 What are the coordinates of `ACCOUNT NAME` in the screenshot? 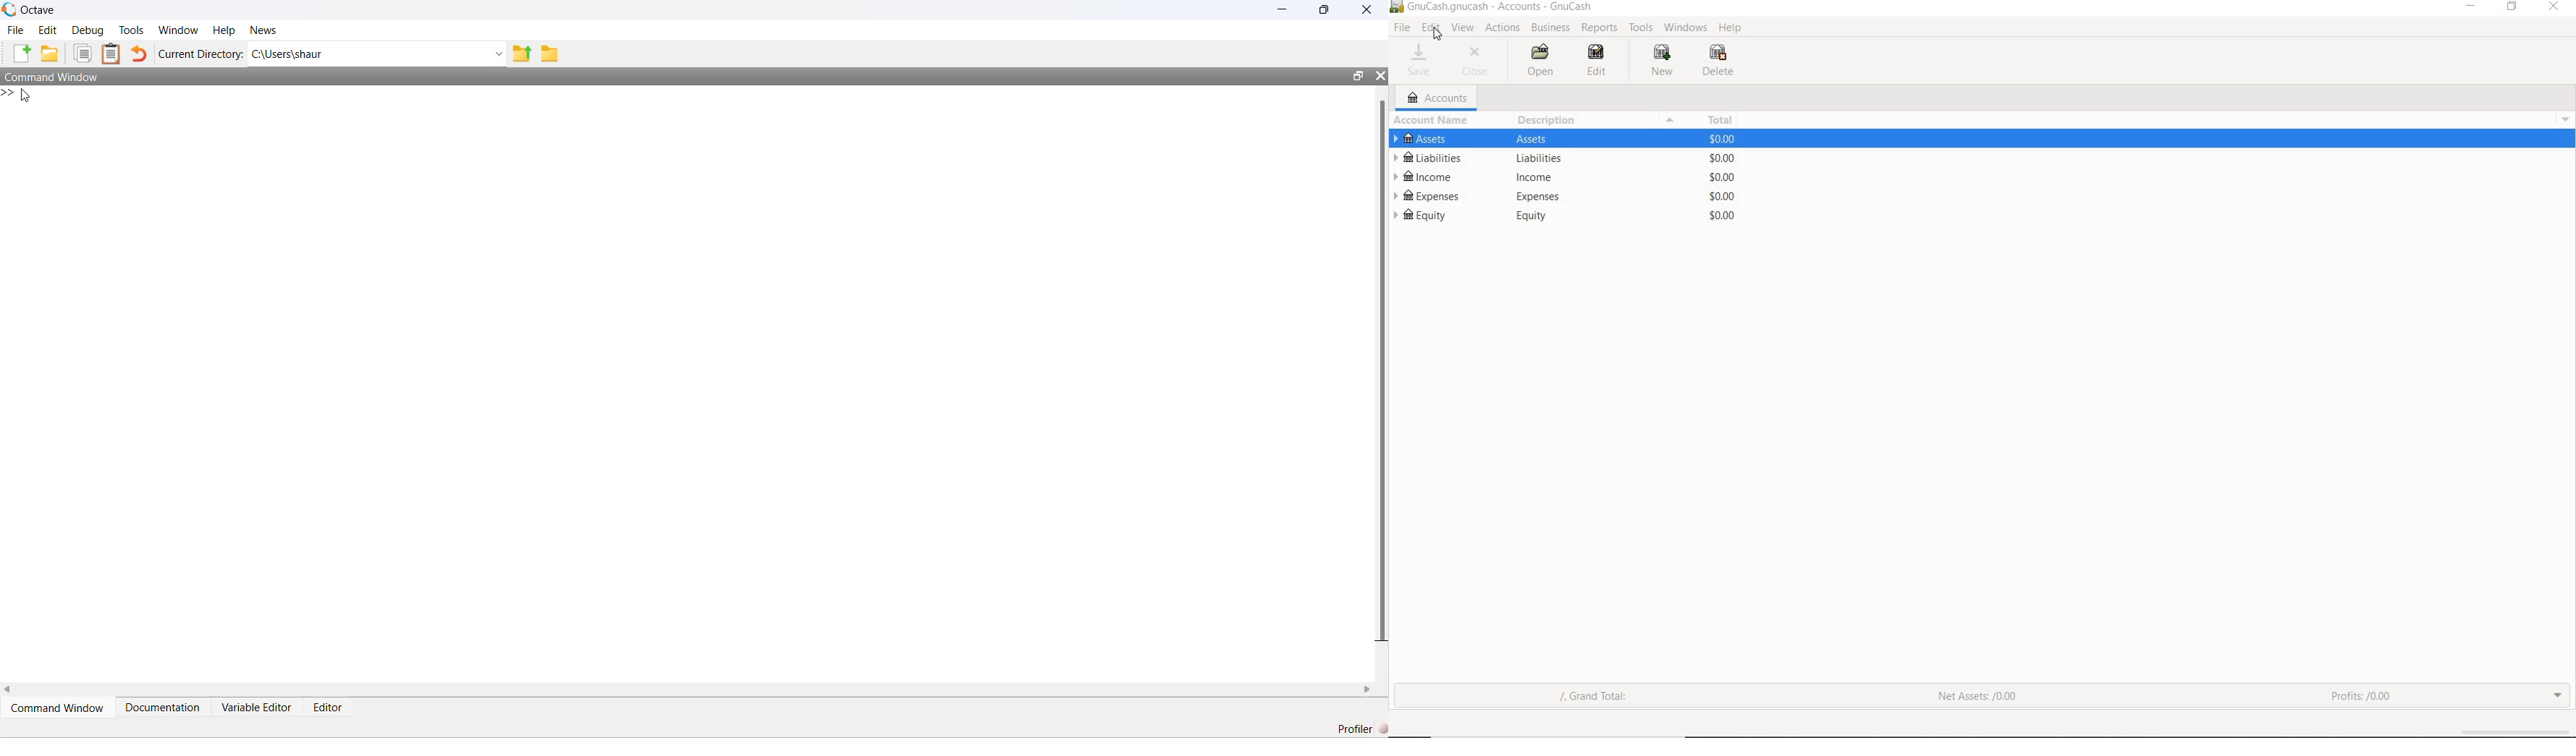 It's located at (1434, 122).